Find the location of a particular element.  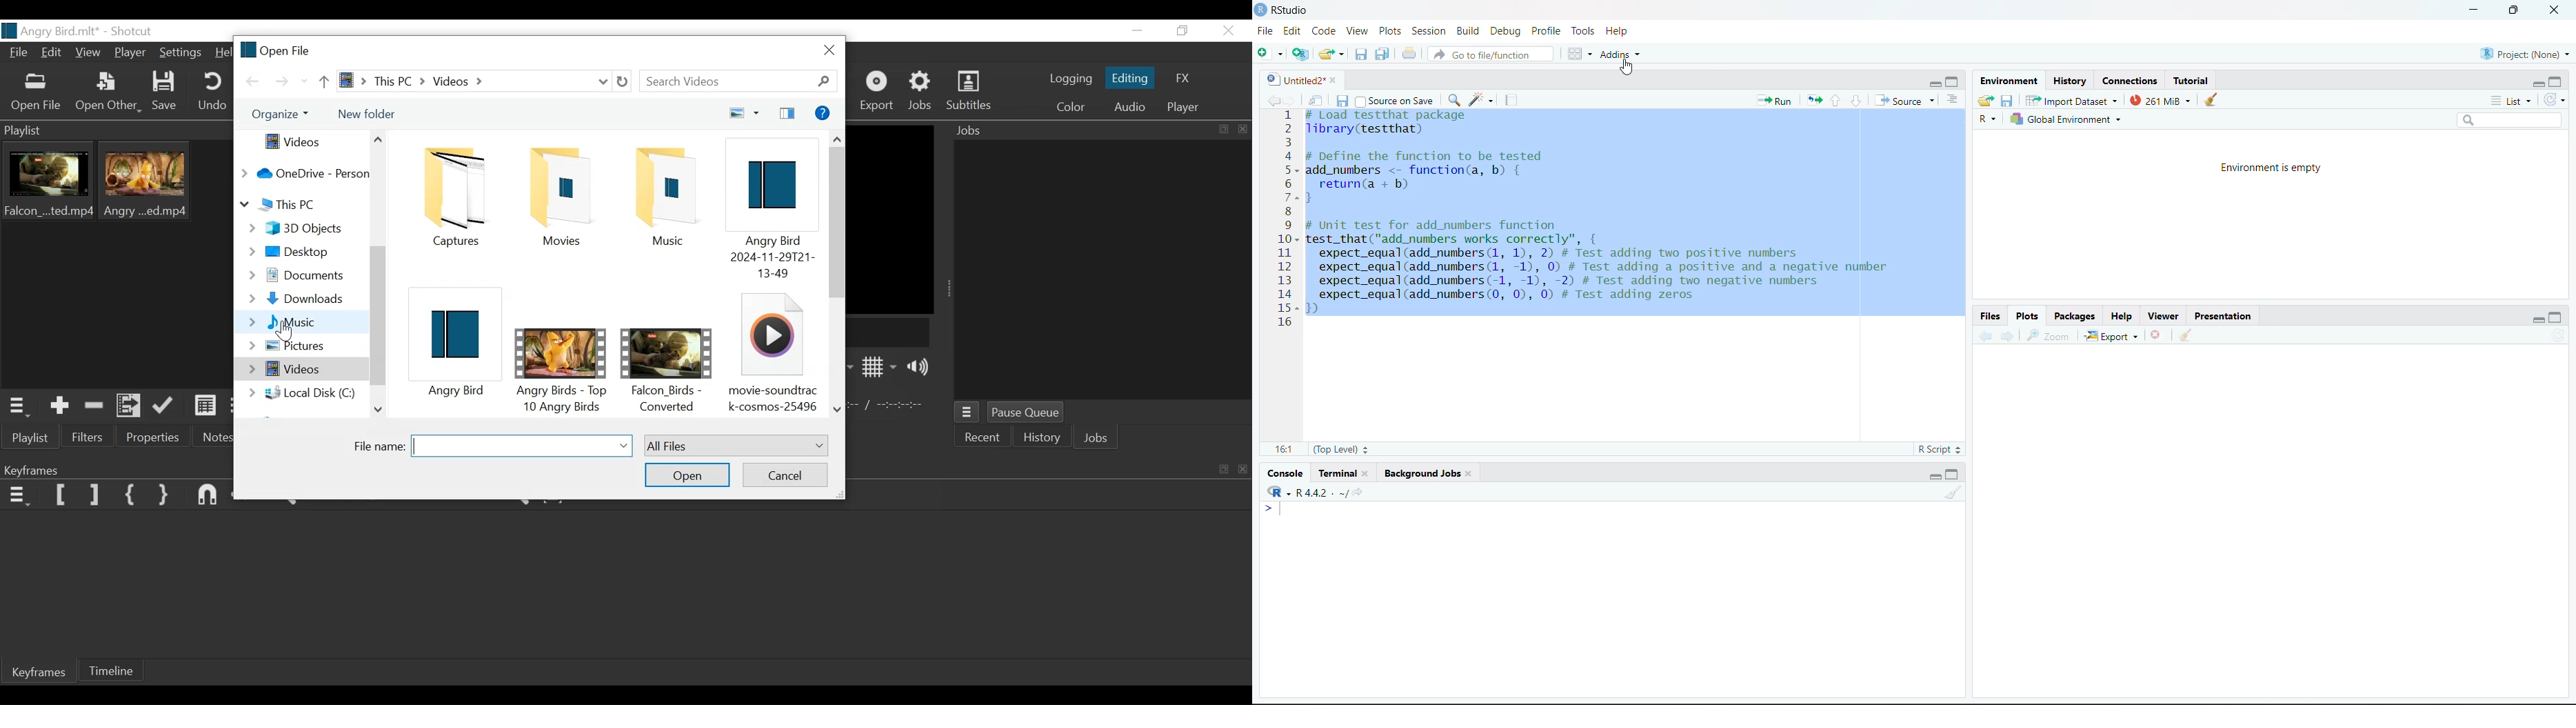

OneDrive is located at coordinates (304, 173).